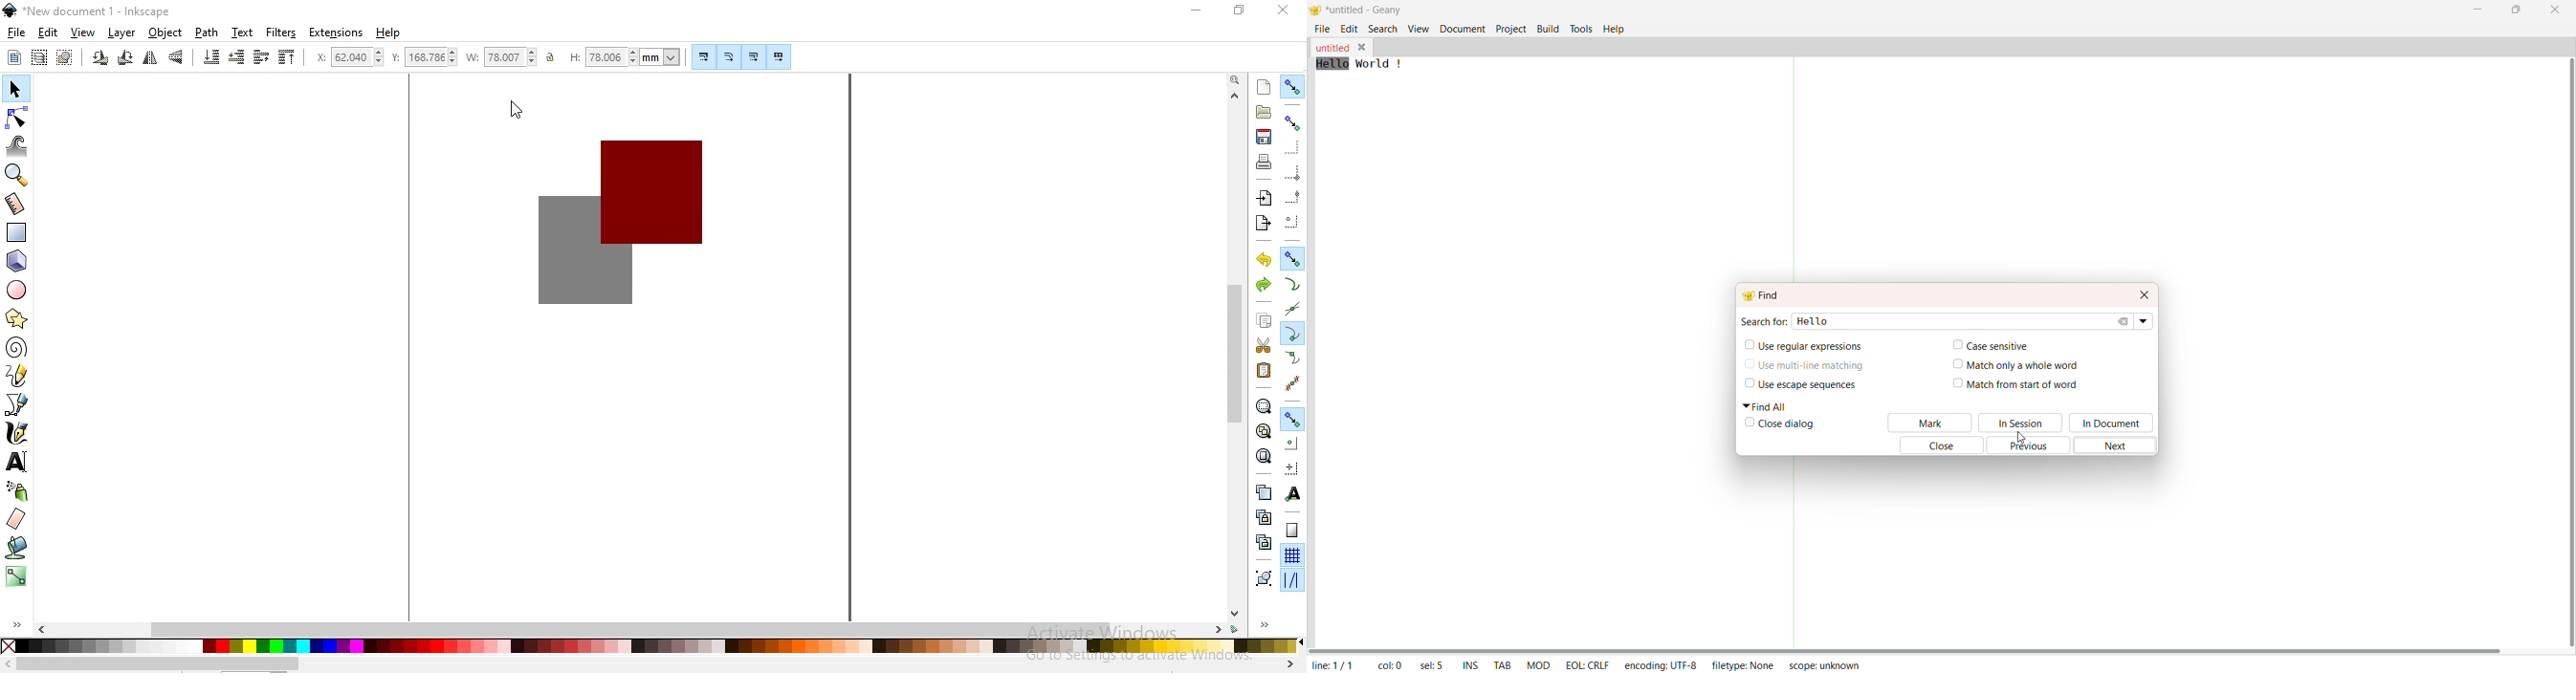 The image size is (2576, 700). I want to click on rotate 90 counter clockwise, so click(100, 59).